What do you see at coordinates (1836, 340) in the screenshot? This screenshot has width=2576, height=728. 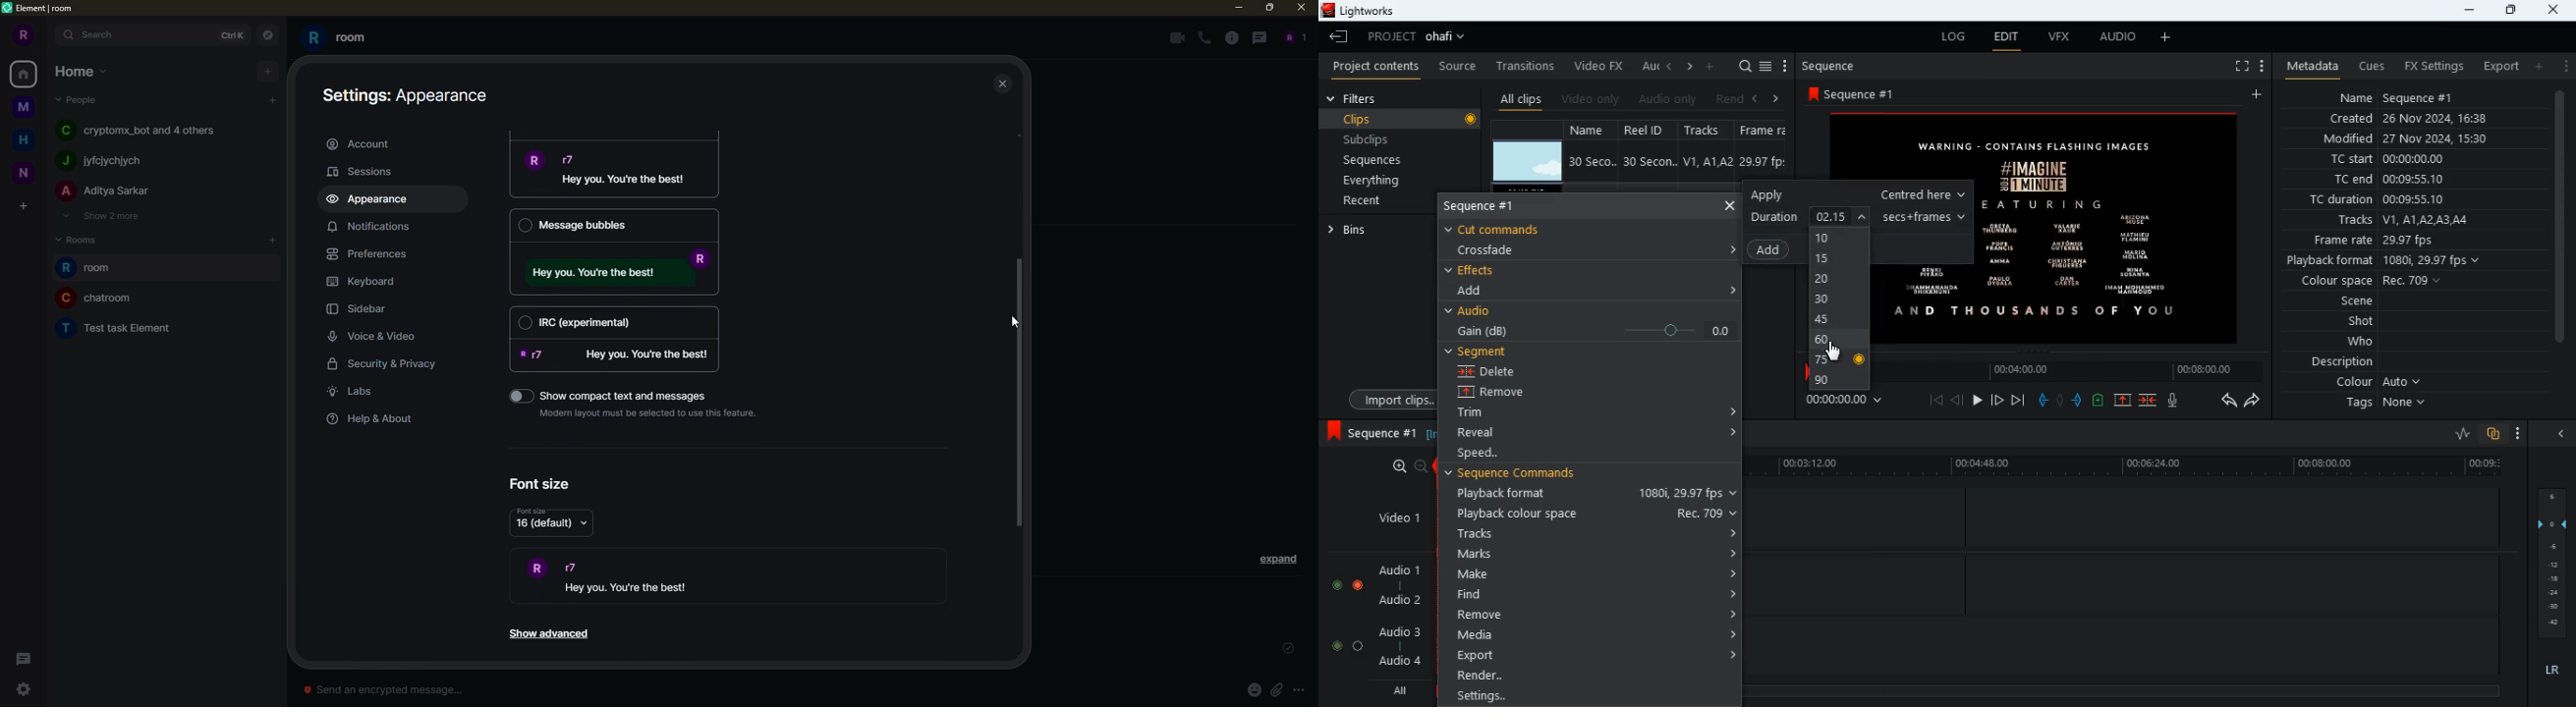 I see `60` at bounding box center [1836, 340].